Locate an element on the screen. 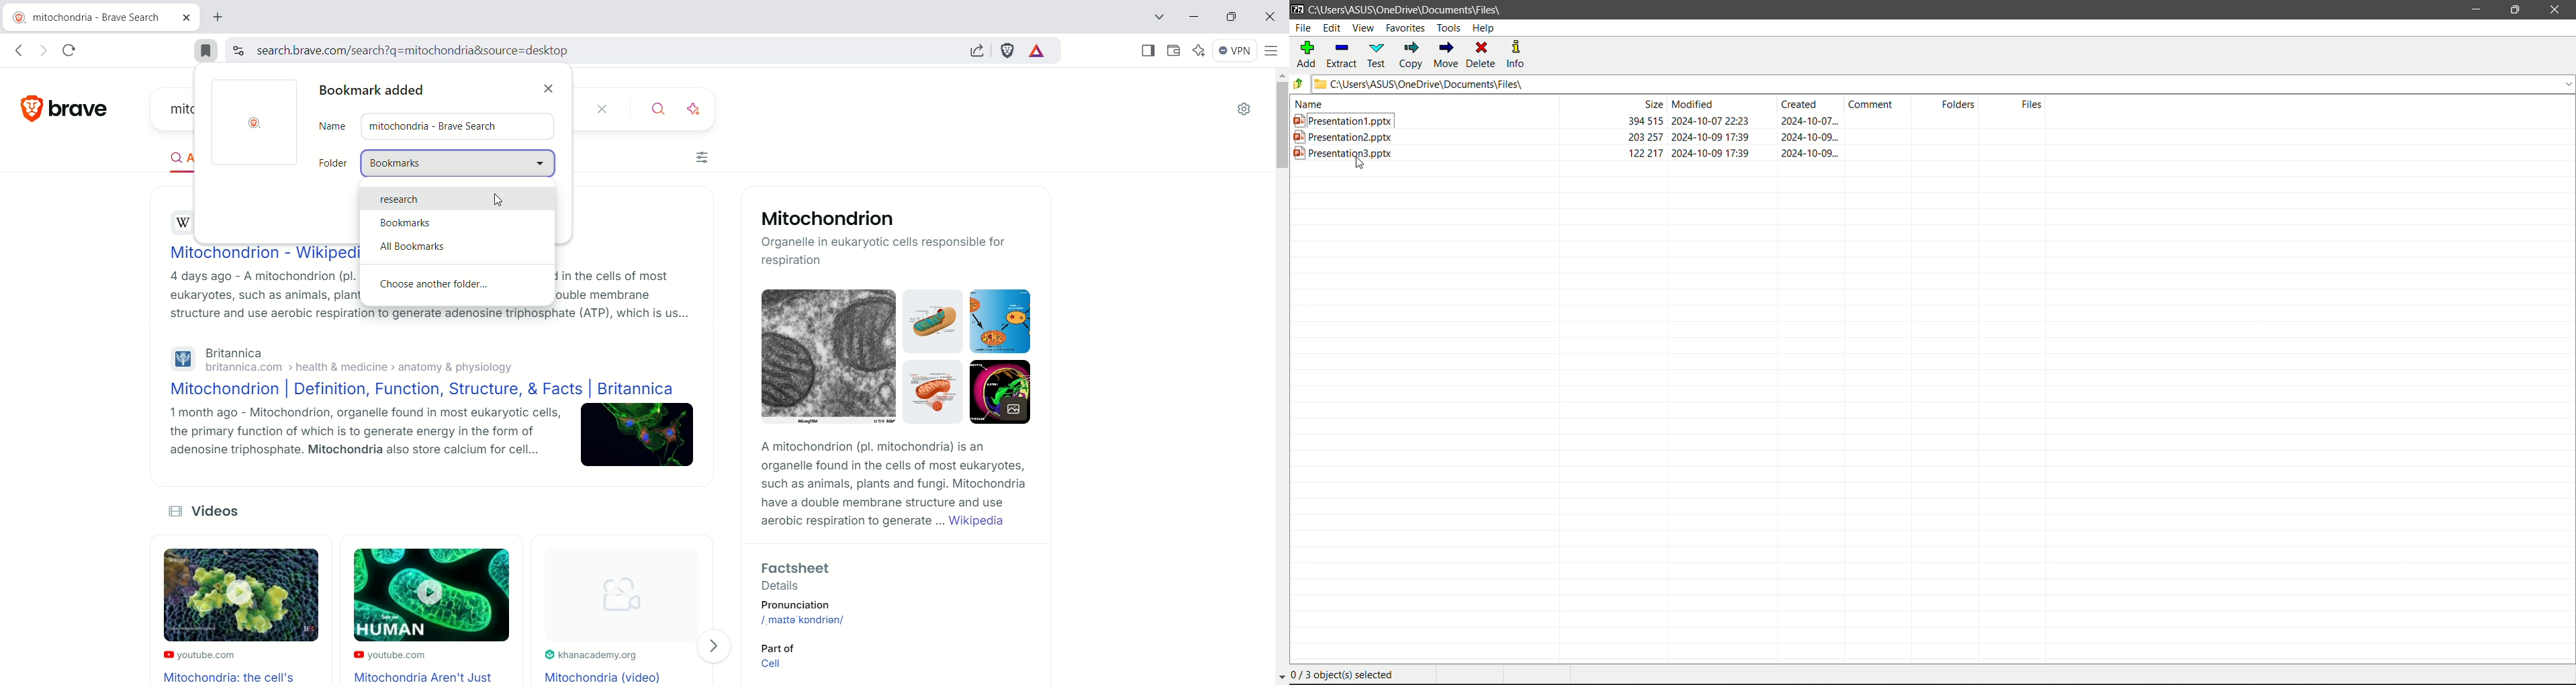 The width and height of the screenshot is (2576, 700). show sidebar is located at coordinates (1147, 50).